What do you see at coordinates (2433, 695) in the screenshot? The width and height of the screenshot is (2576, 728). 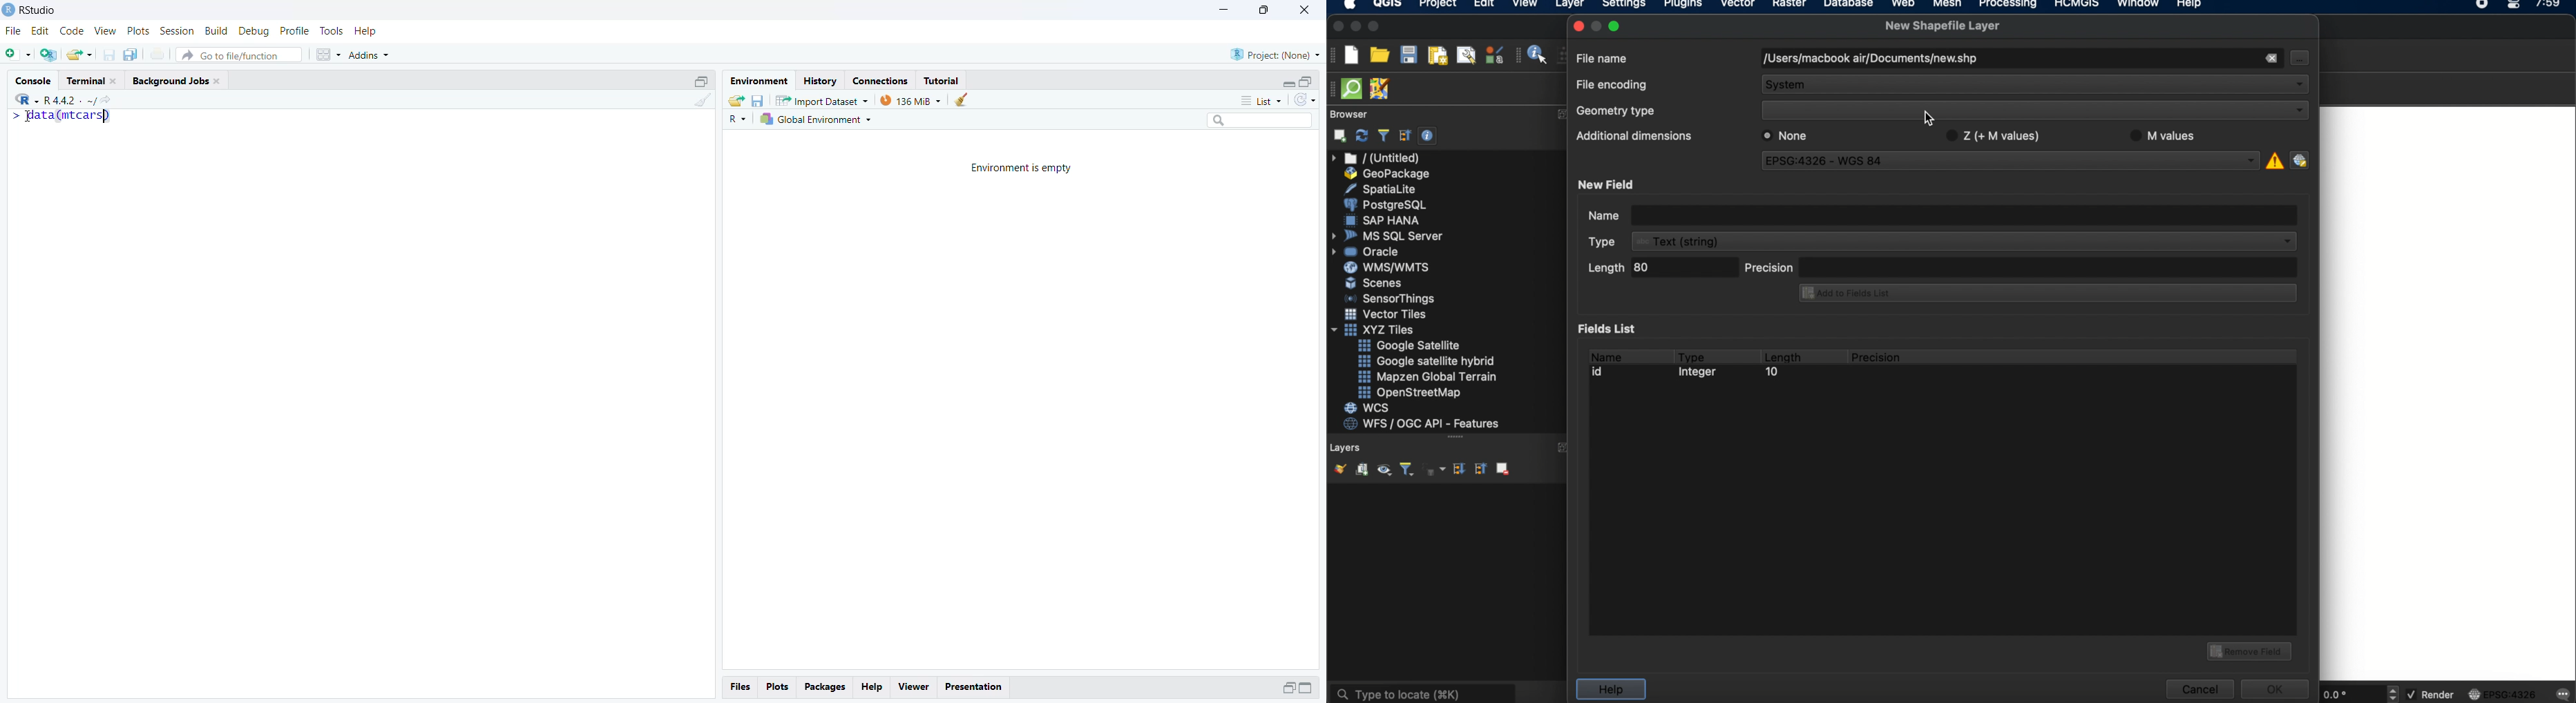 I see `render` at bounding box center [2433, 695].